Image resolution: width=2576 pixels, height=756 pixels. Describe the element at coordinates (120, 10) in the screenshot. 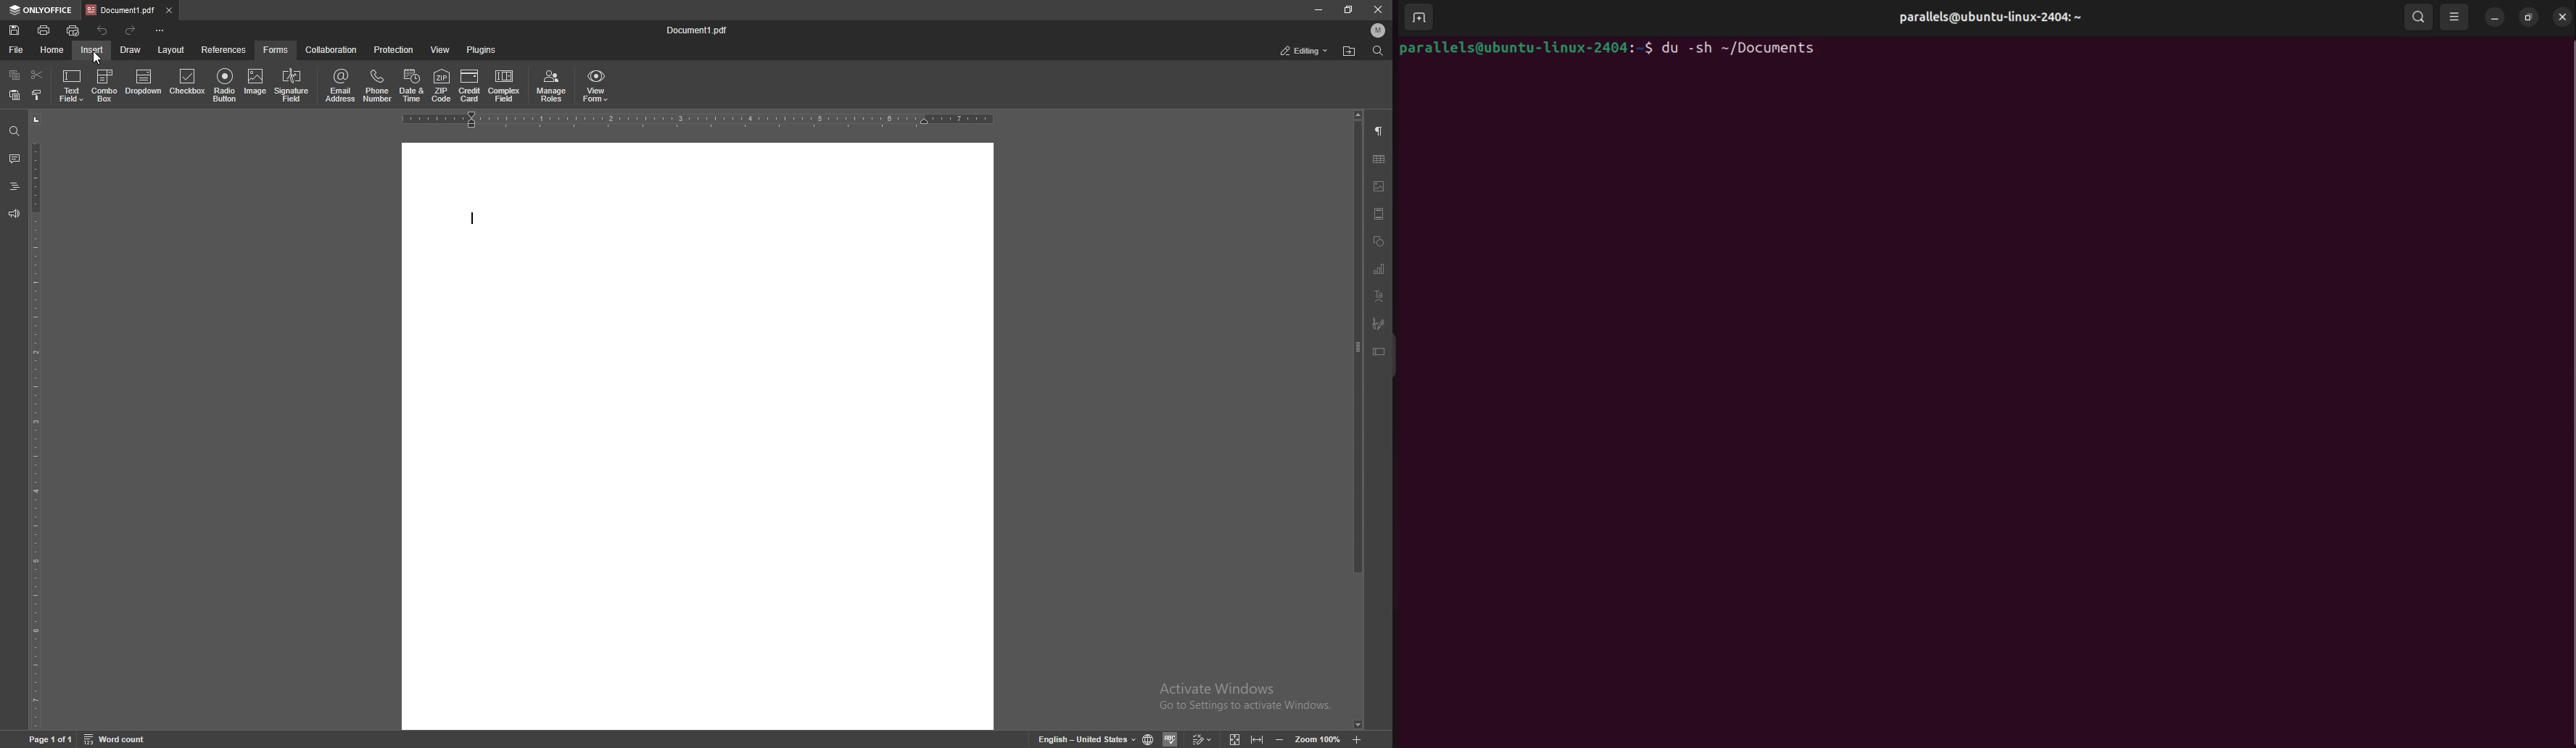

I see `tab` at that location.